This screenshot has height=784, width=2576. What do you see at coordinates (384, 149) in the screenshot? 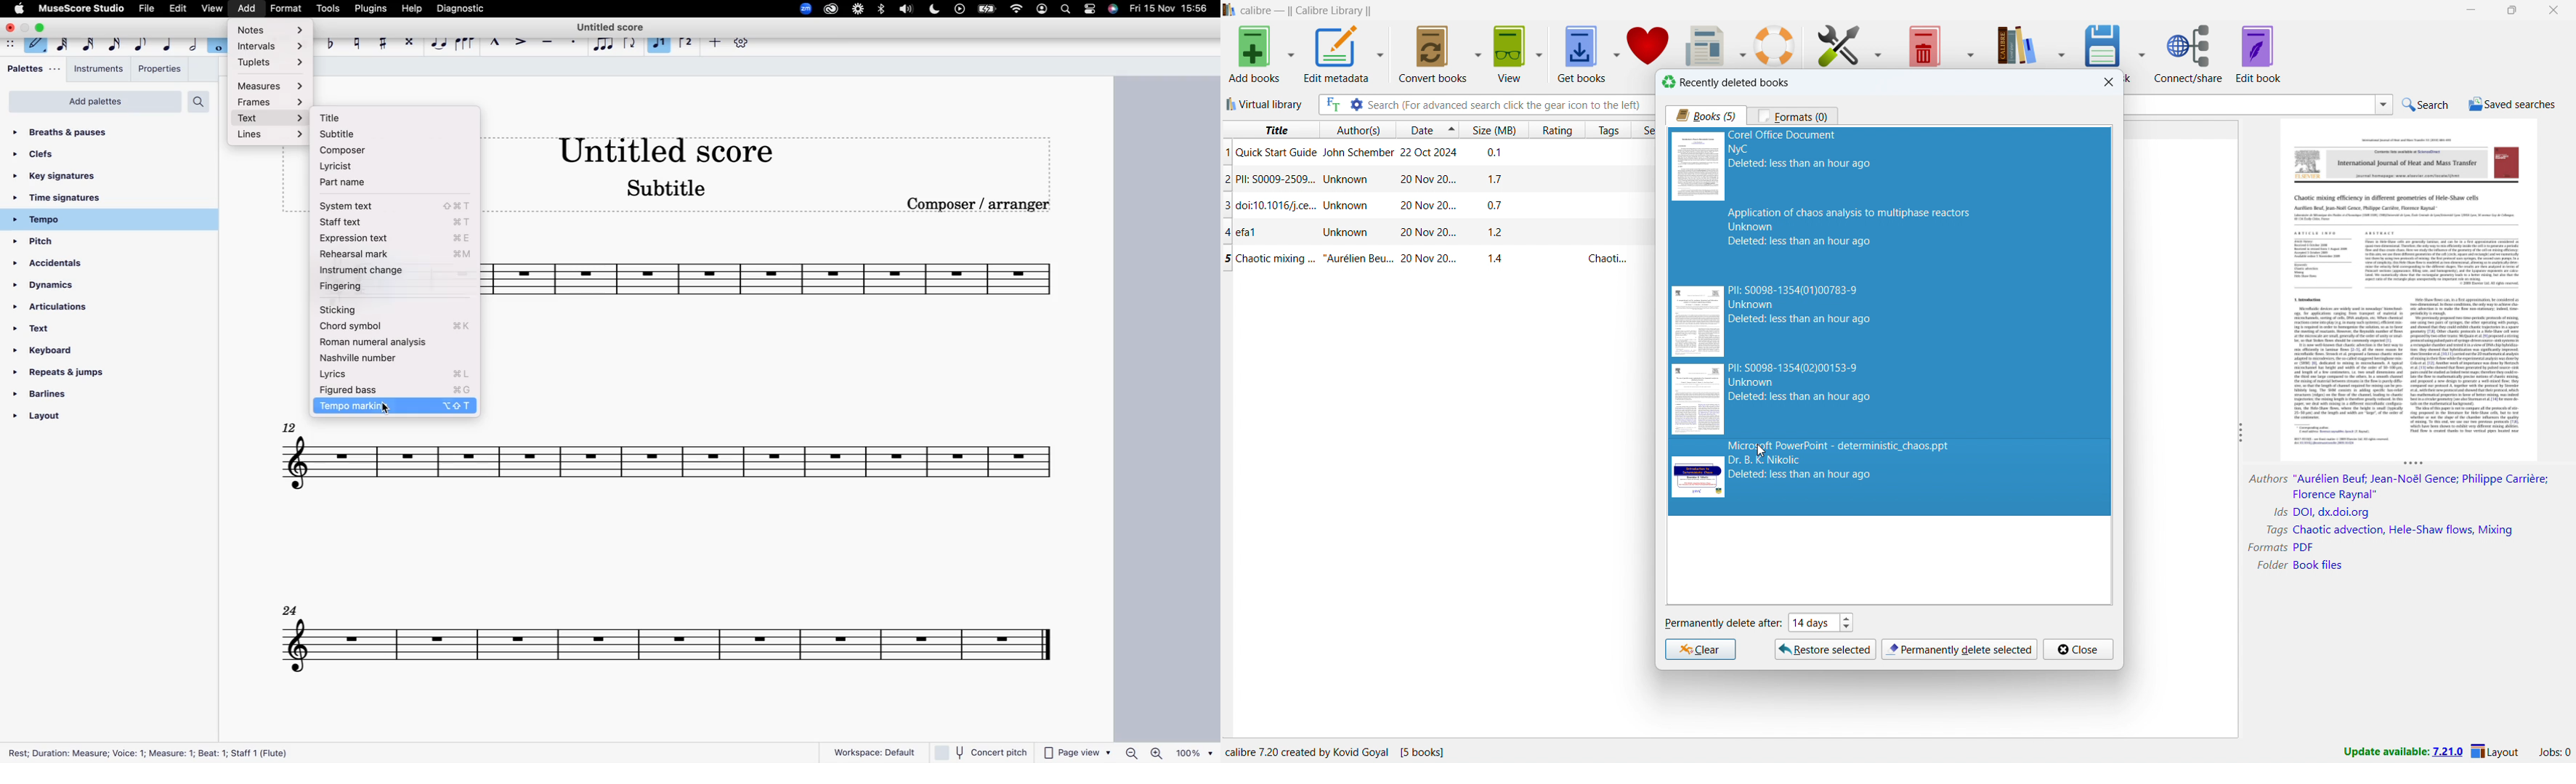
I see `composer` at bounding box center [384, 149].